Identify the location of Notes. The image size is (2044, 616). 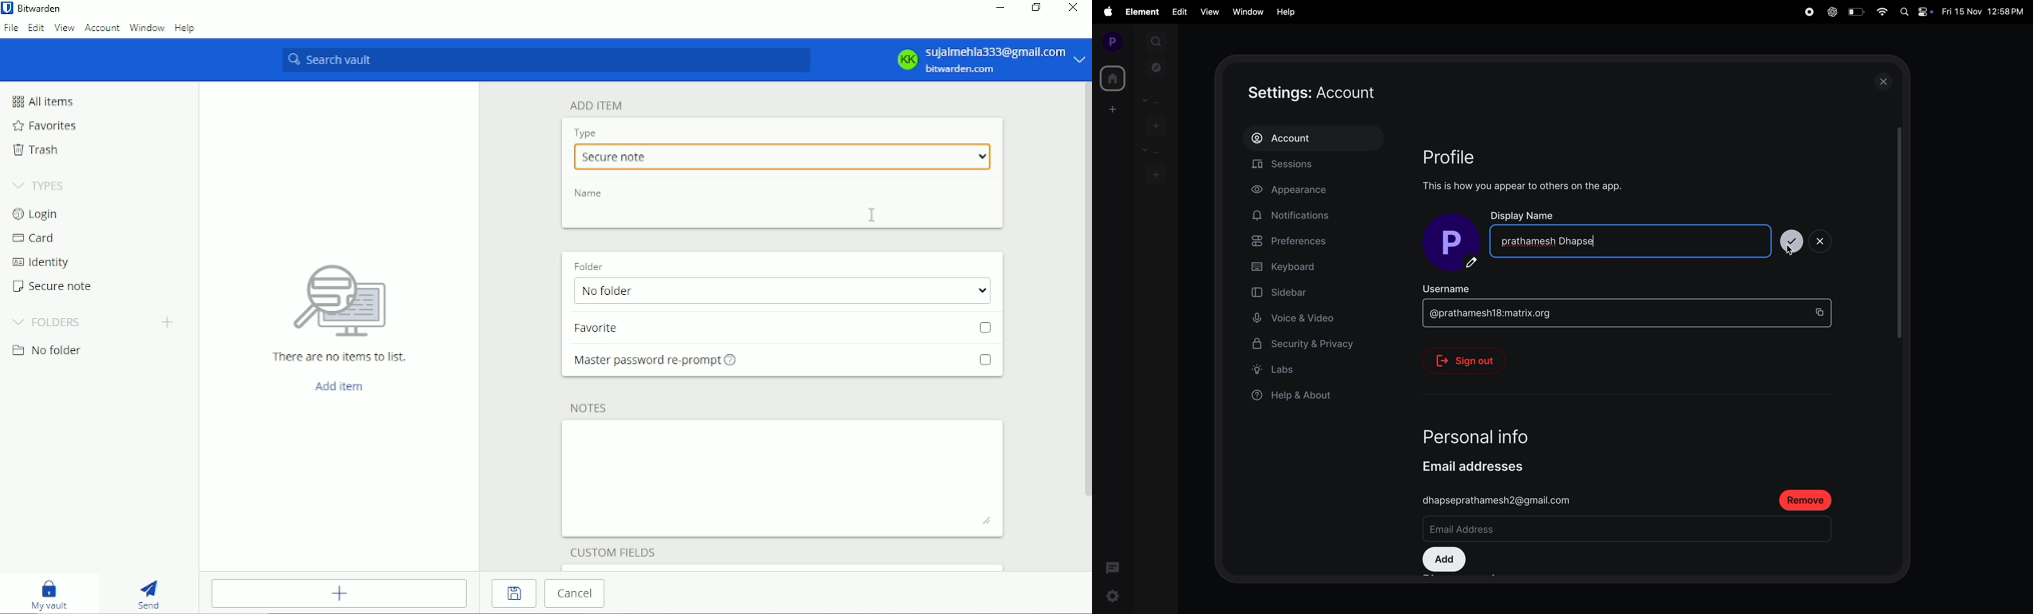
(591, 407).